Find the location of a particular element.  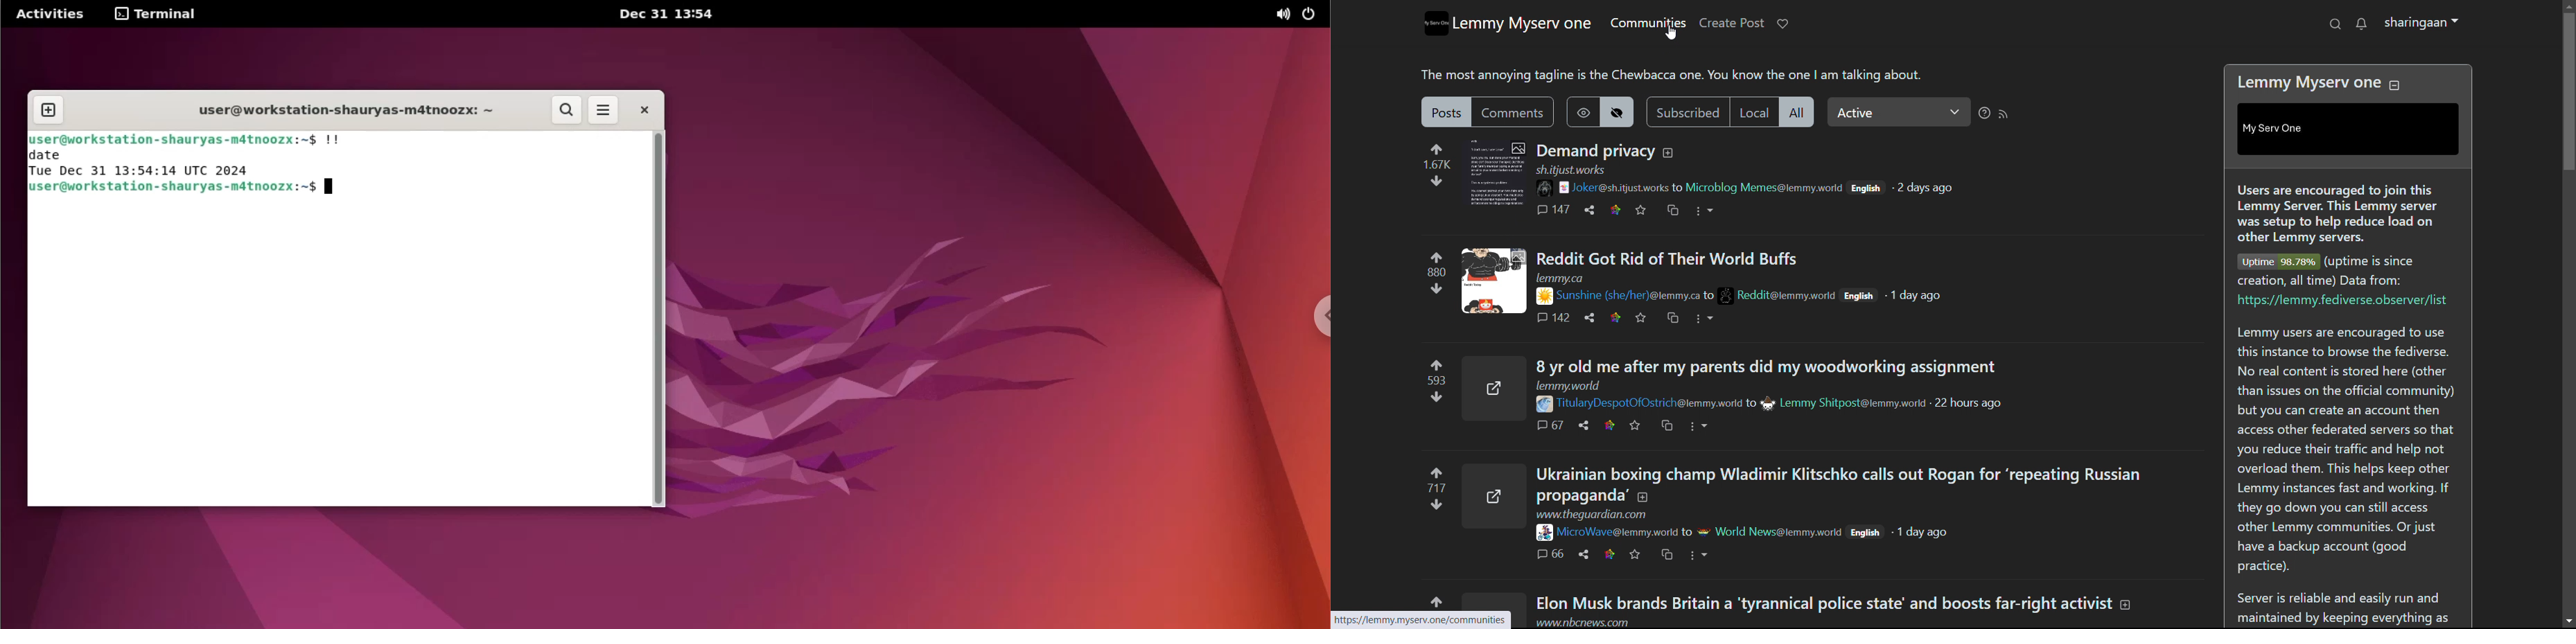

copy is located at coordinates (1674, 318).